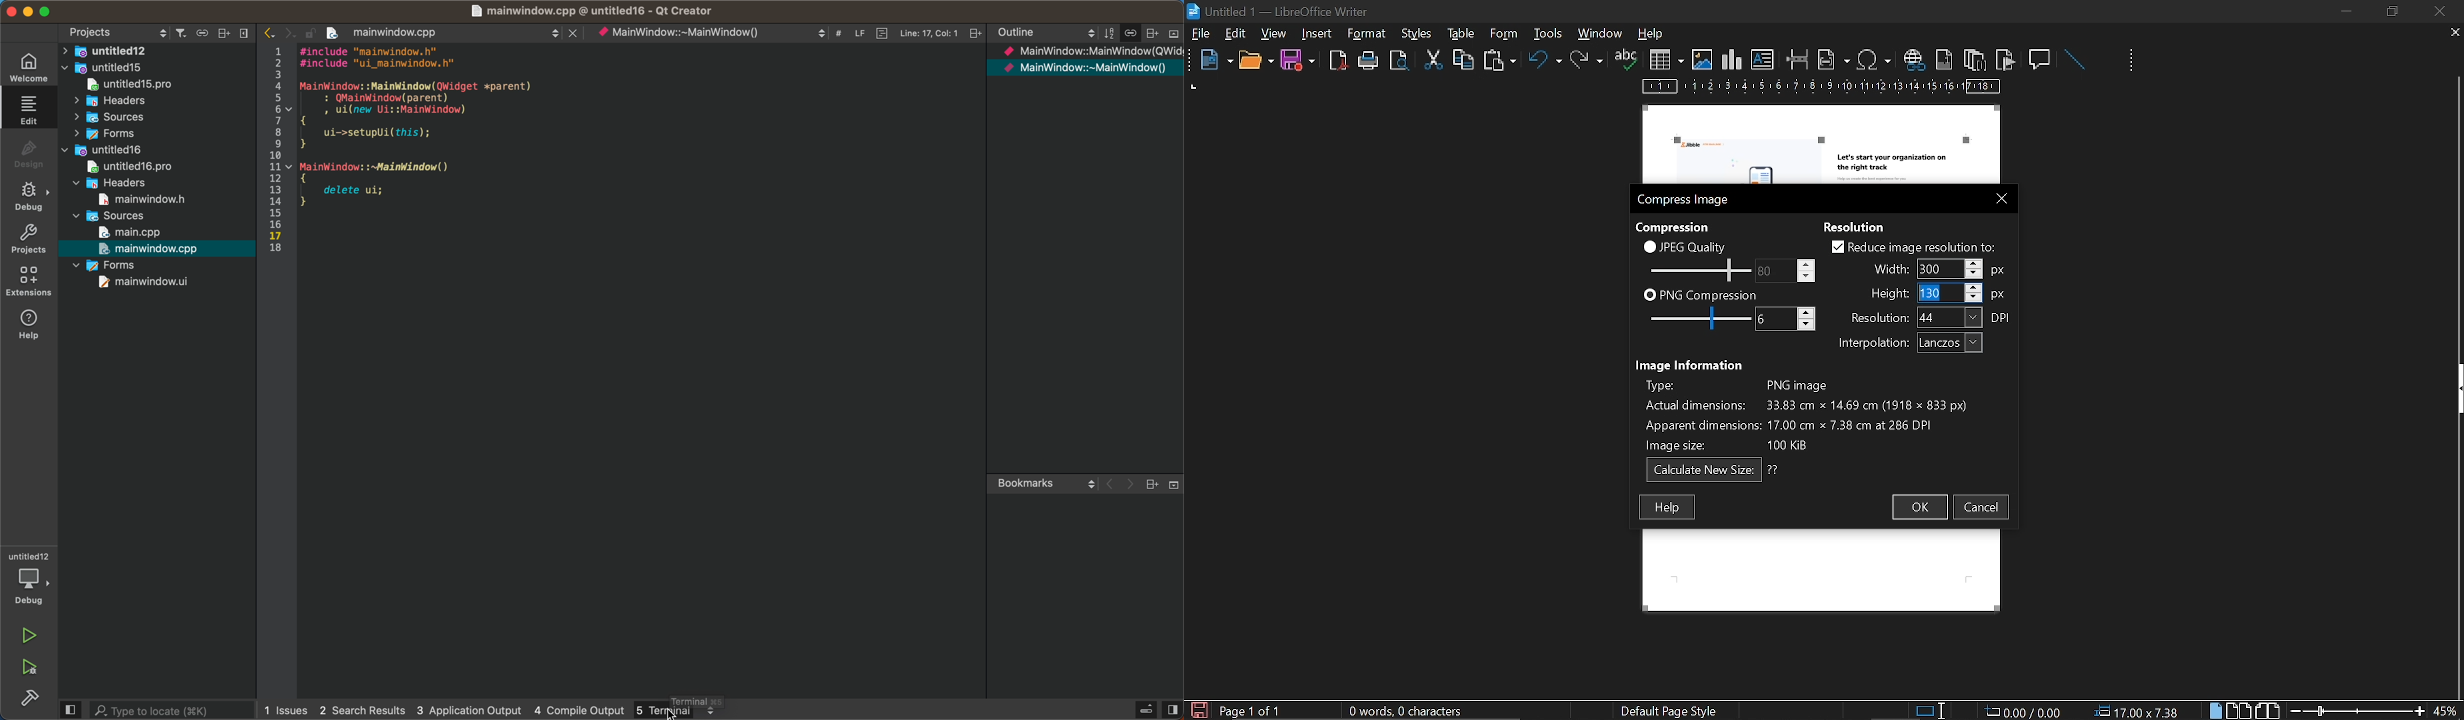  Describe the element at coordinates (1458, 33) in the screenshot. I see `styles` at that location.